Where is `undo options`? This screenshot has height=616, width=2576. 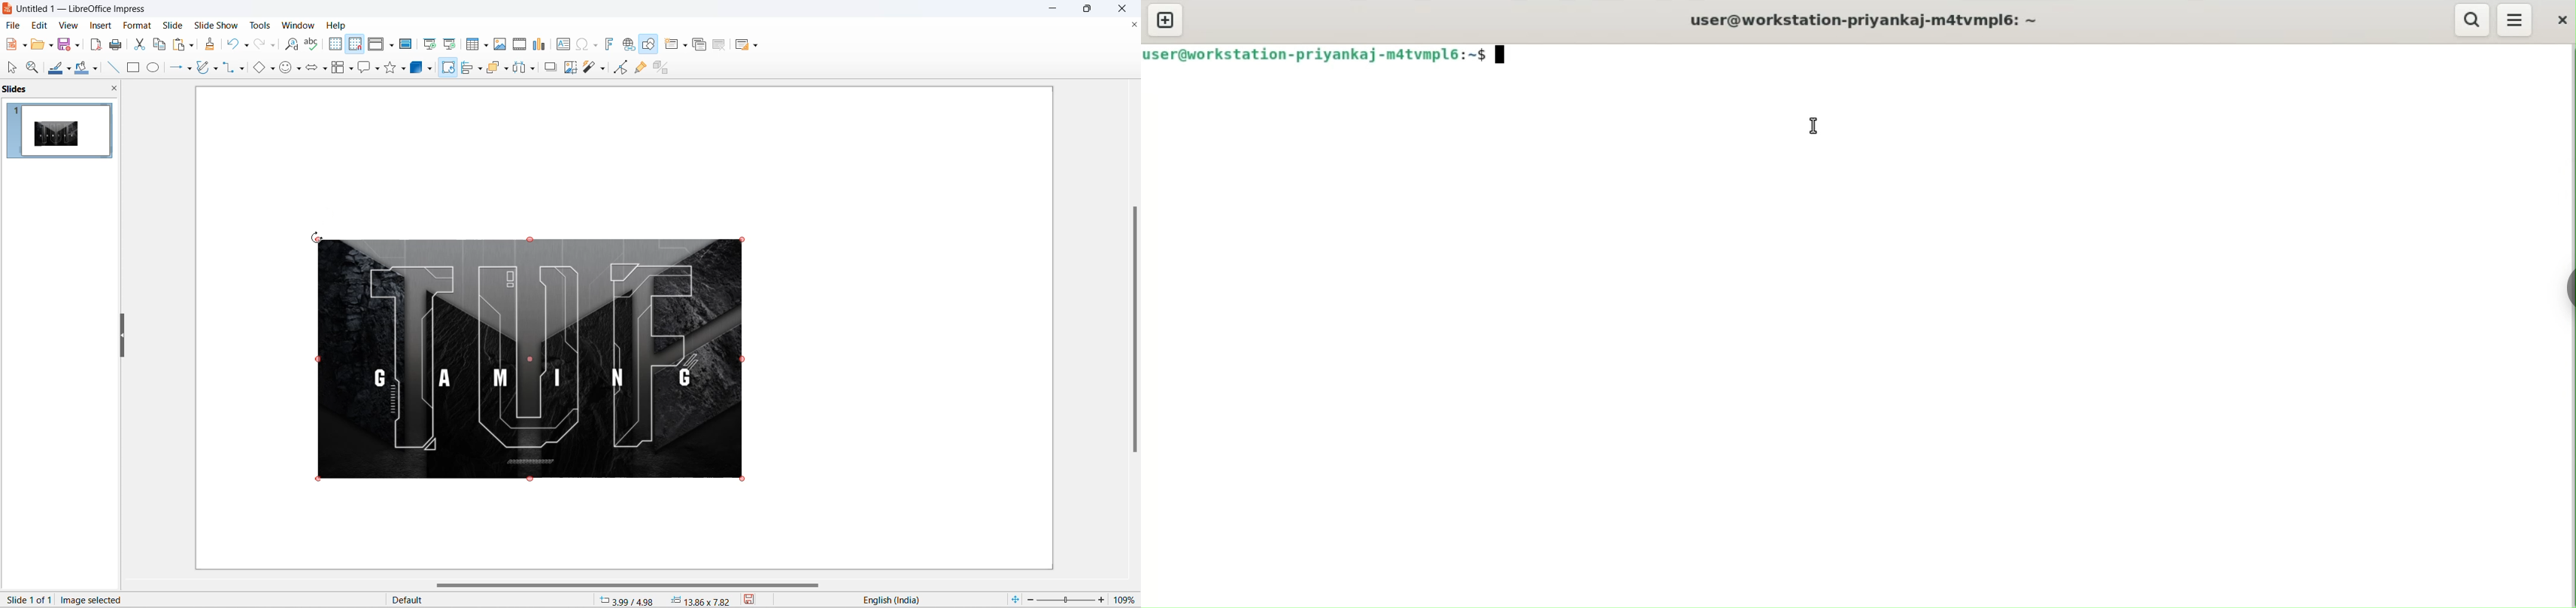
undo options is located at coordinates (246, 46).